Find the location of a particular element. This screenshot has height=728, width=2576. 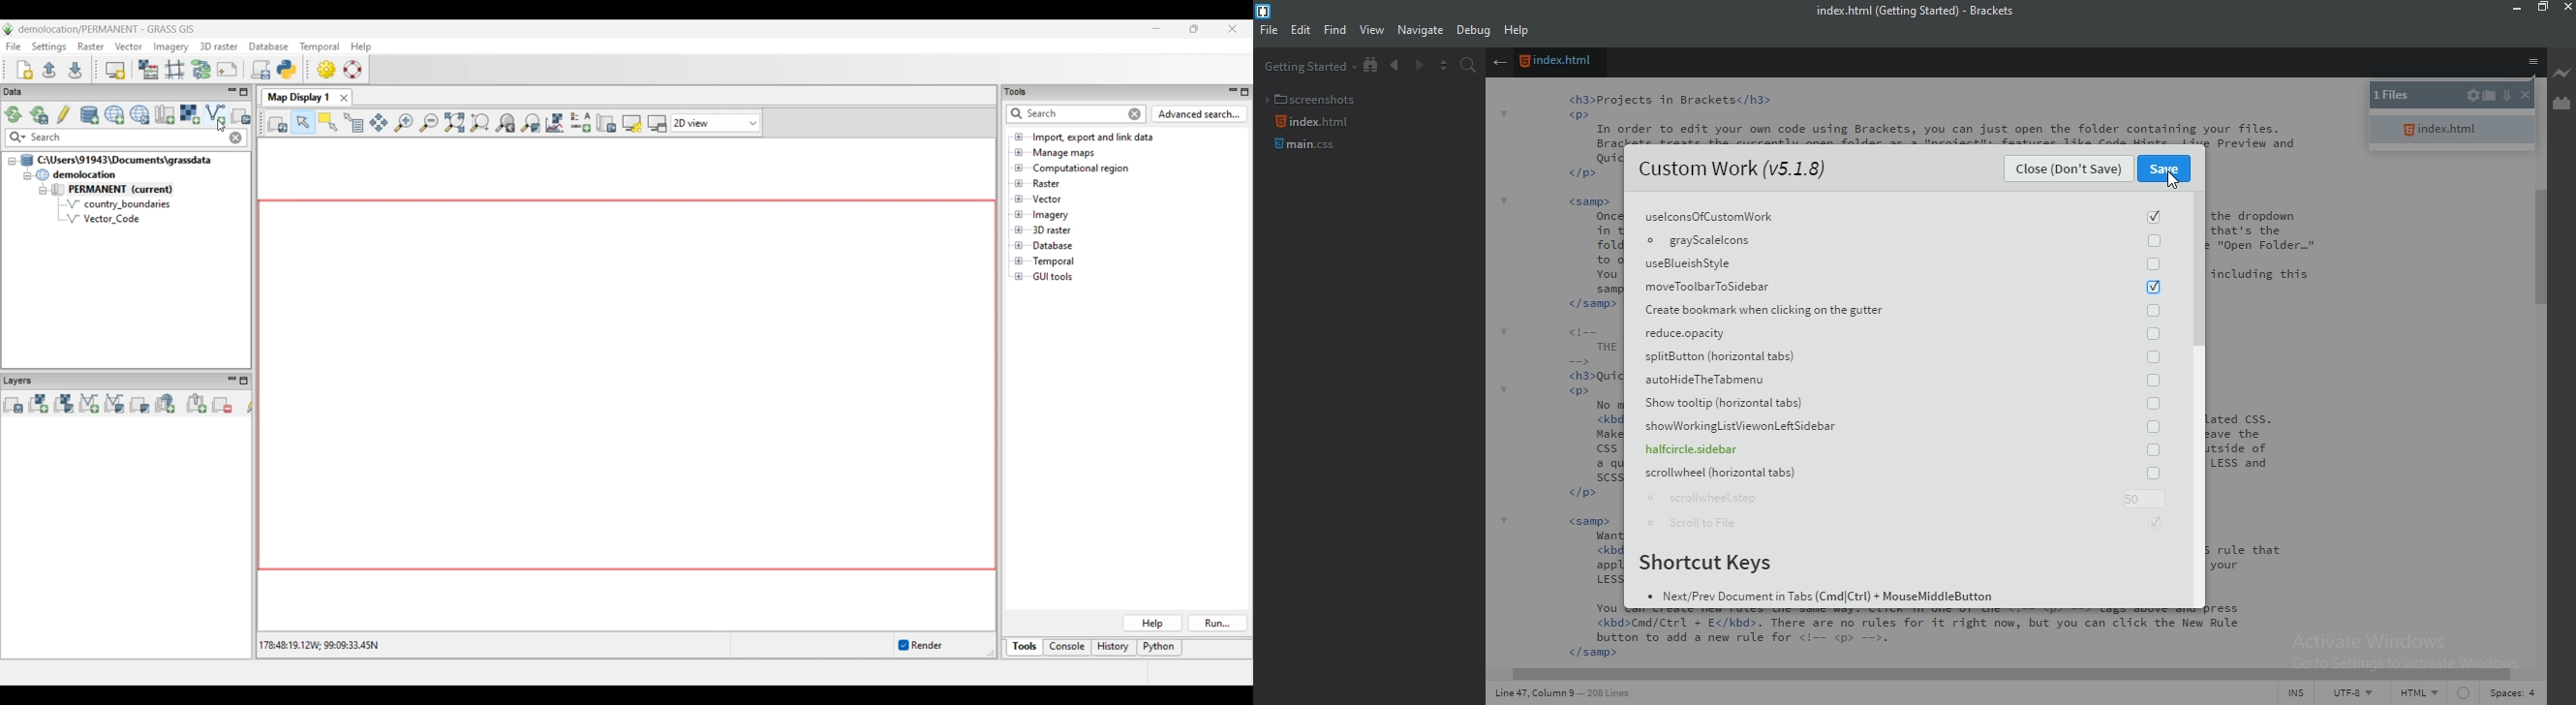

Previous document is located at coordinates (1396, 66).